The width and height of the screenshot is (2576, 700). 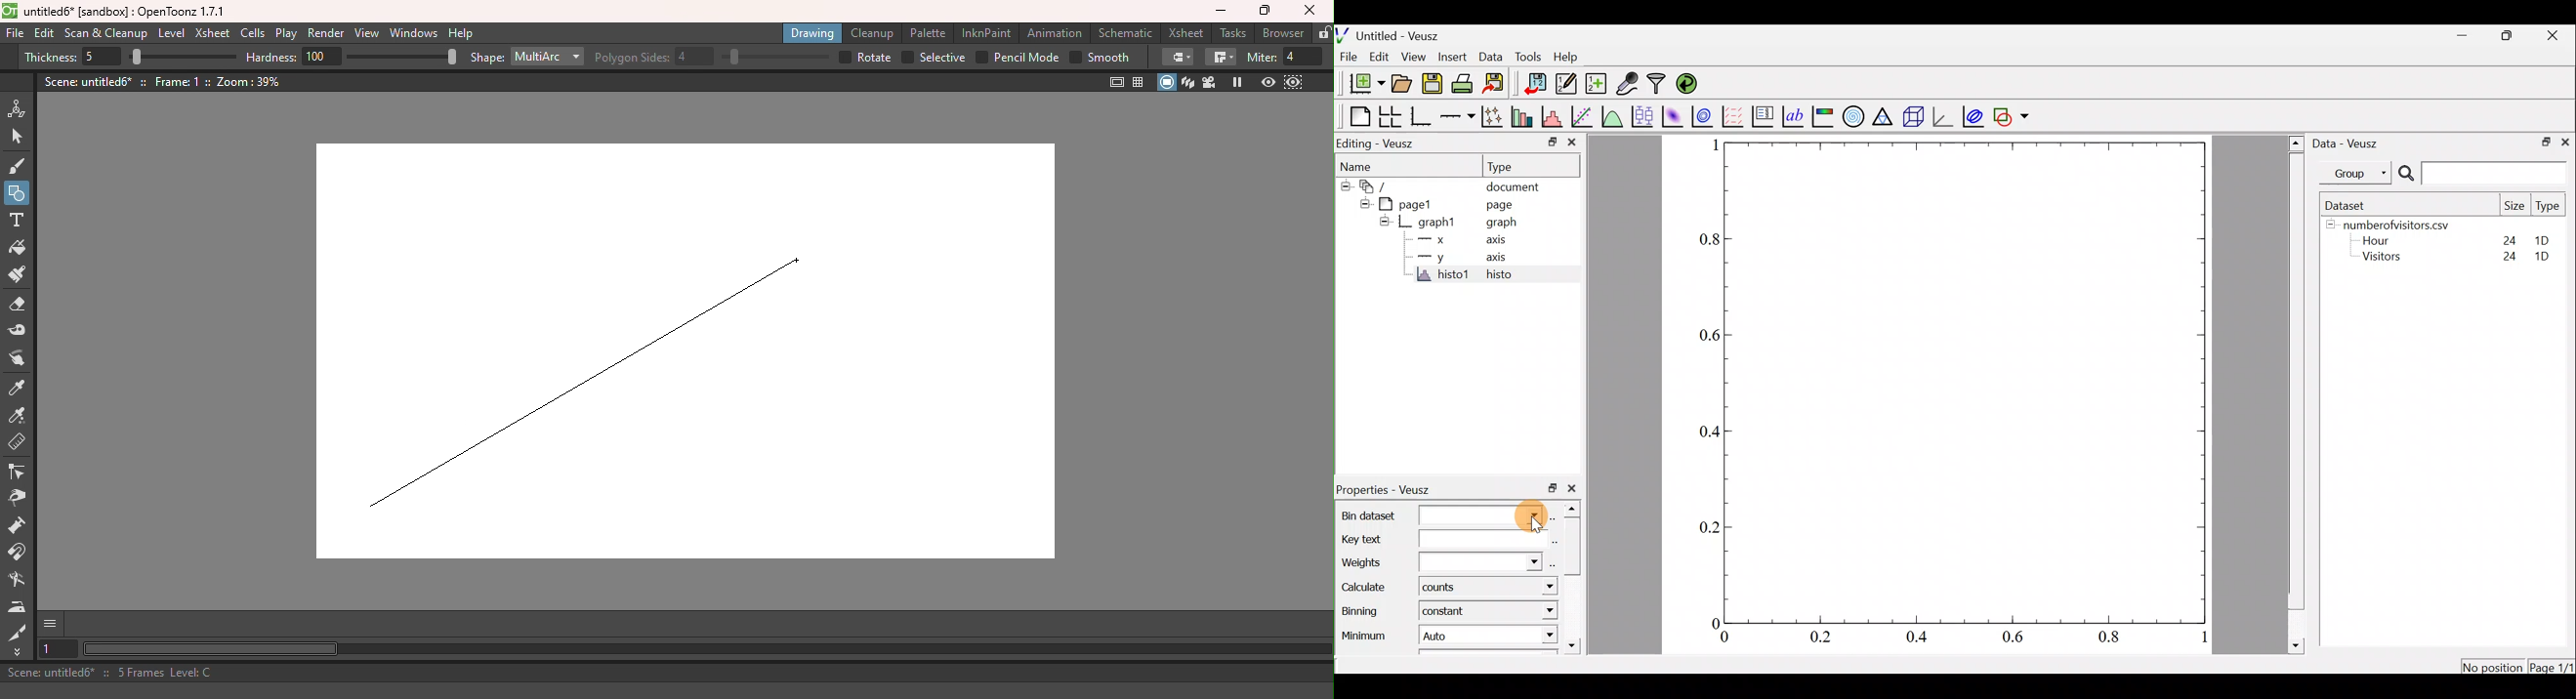 I want to click on Sub-camera preview, so click(x=1293, y=83).